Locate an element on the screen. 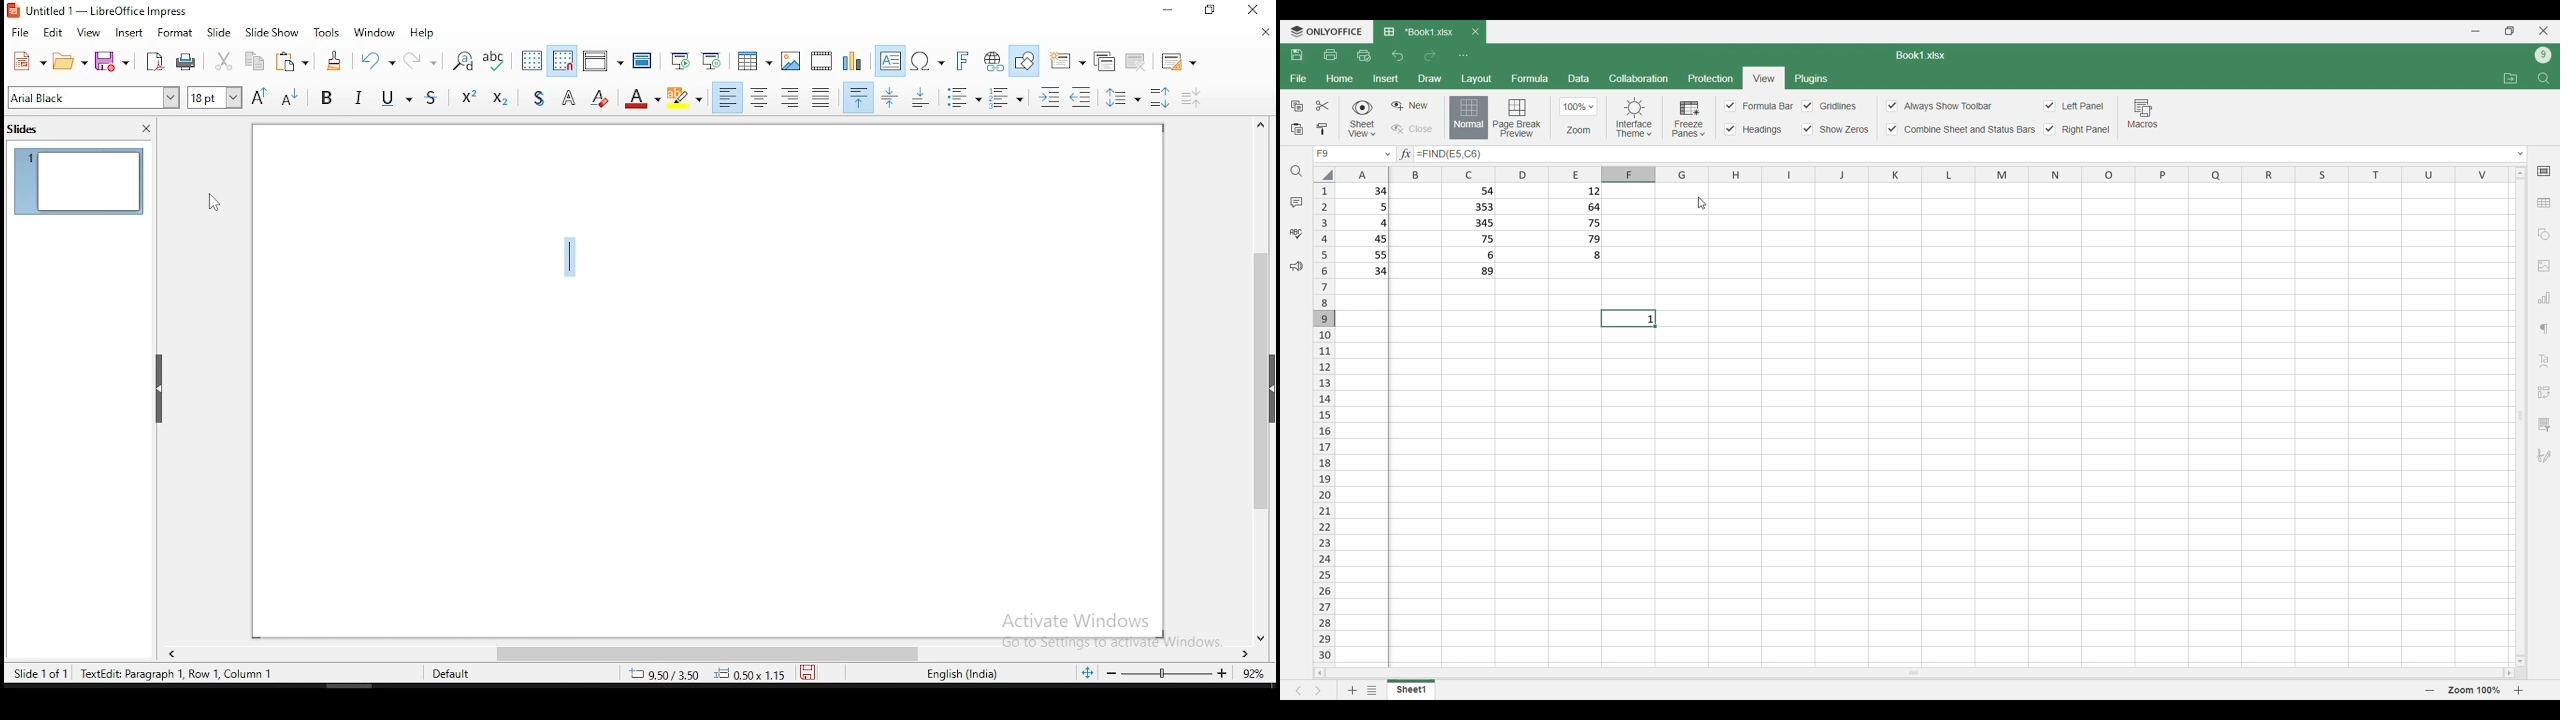 This screenshot has width=2576, height=728. Default is located at coordinates (460, 672).